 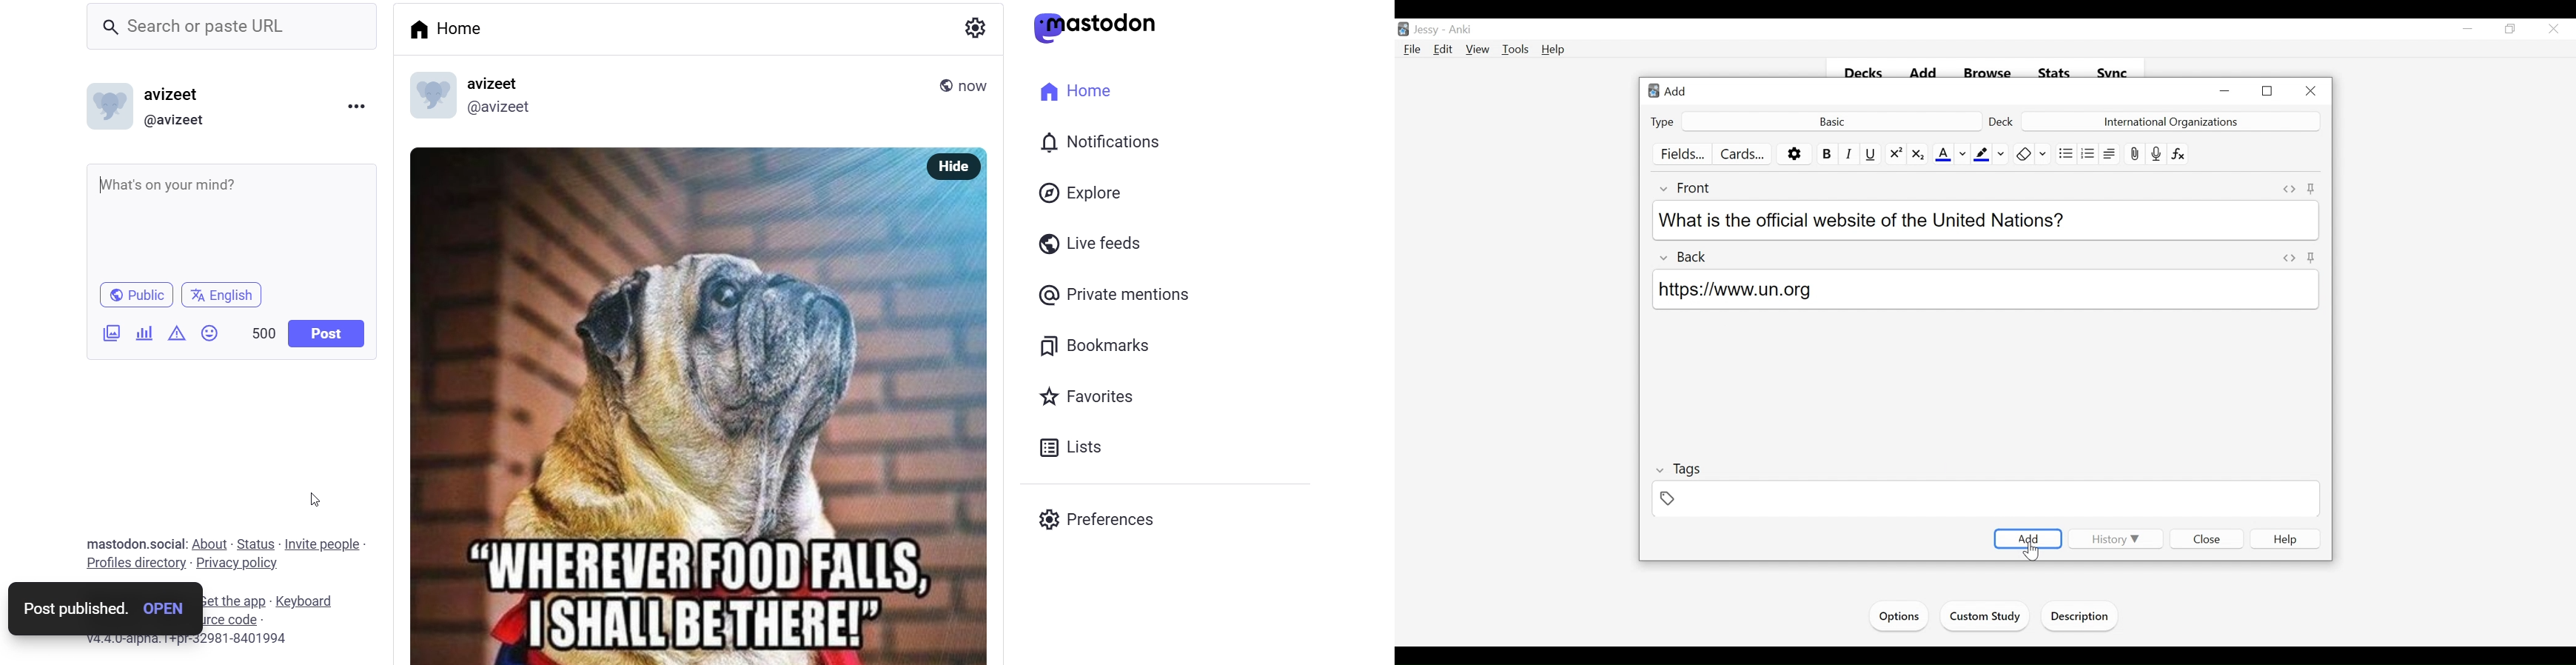 What do you see at coordinates (318, 494) in the screenshot?
I see `cursor` at bounding box center [318, 494].